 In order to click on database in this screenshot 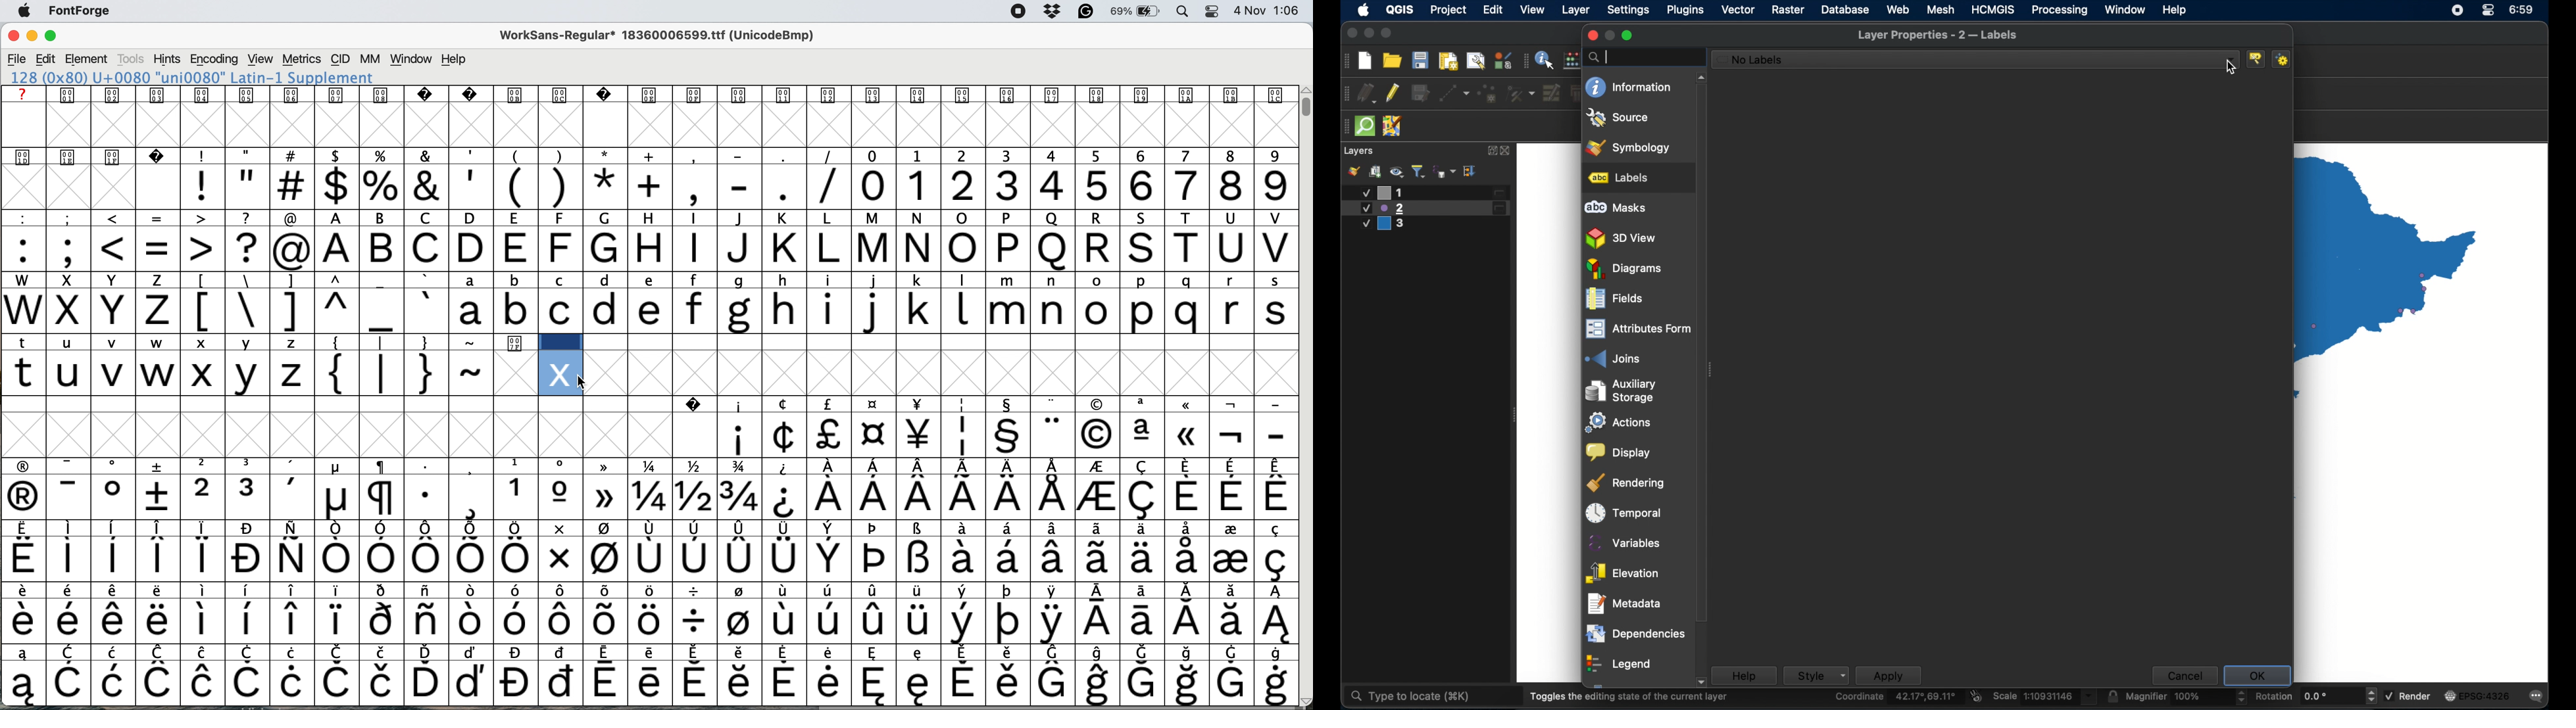, I will do `click(1845, 10)`.